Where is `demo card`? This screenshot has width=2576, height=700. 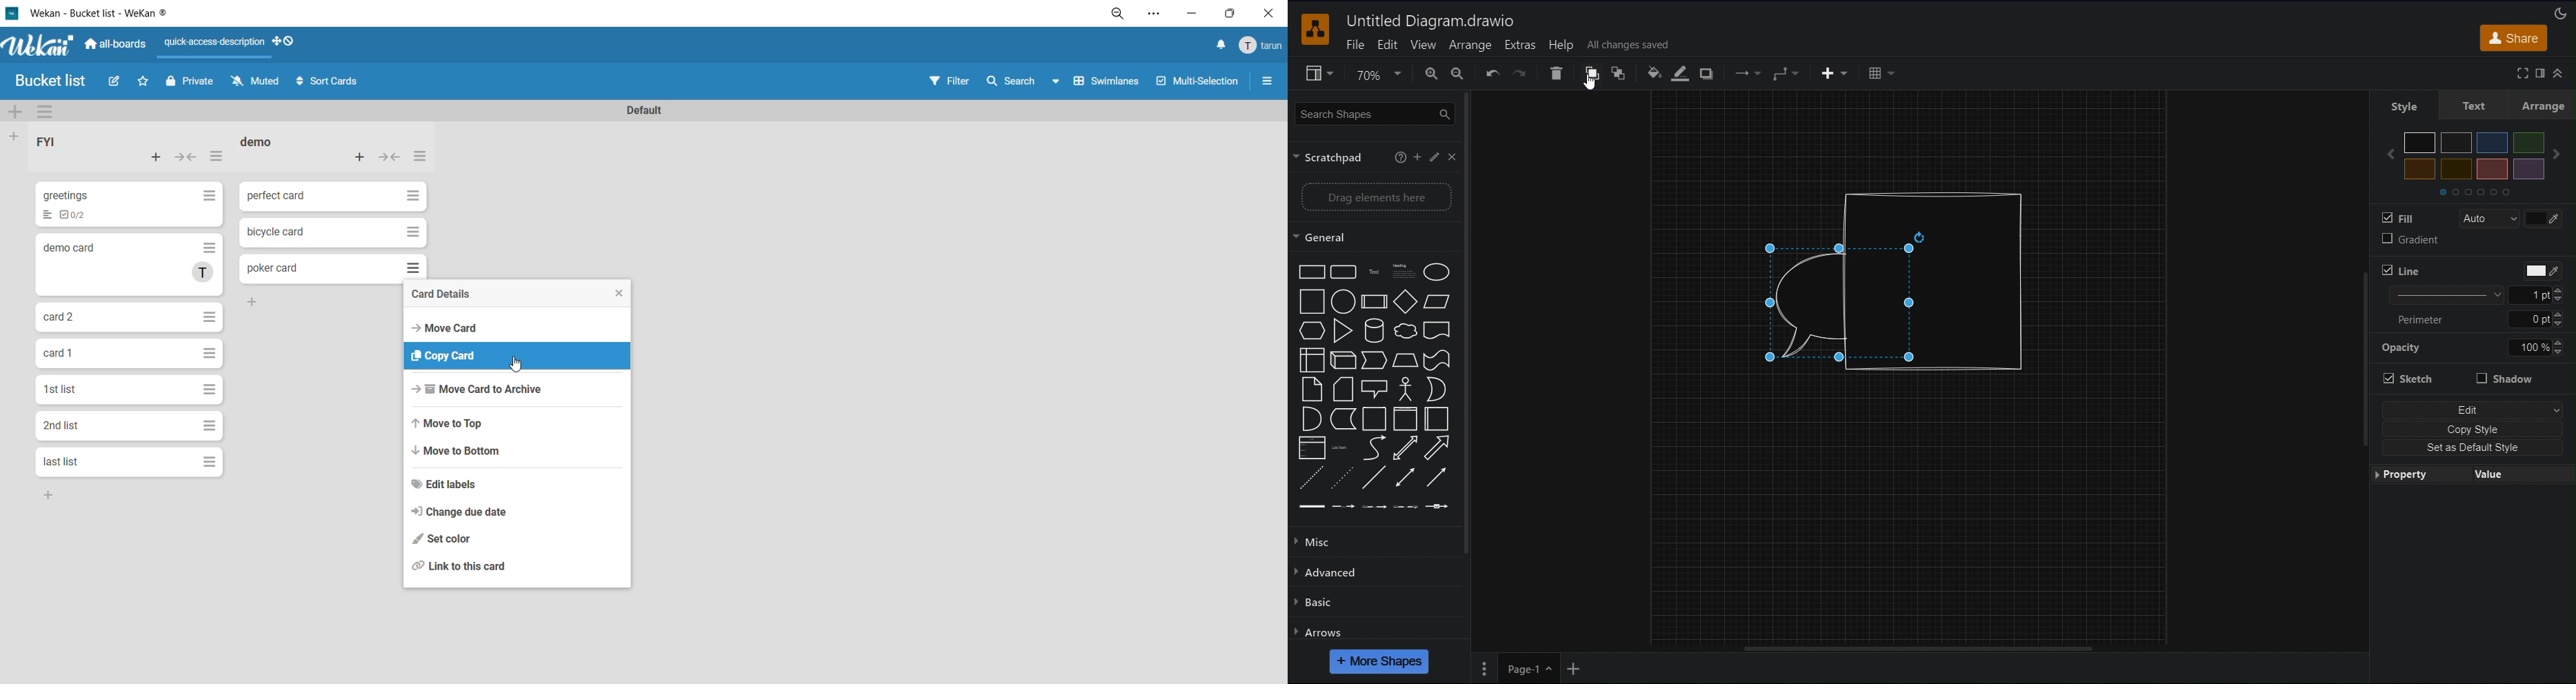
demo card is located at coordinates (69, 247).